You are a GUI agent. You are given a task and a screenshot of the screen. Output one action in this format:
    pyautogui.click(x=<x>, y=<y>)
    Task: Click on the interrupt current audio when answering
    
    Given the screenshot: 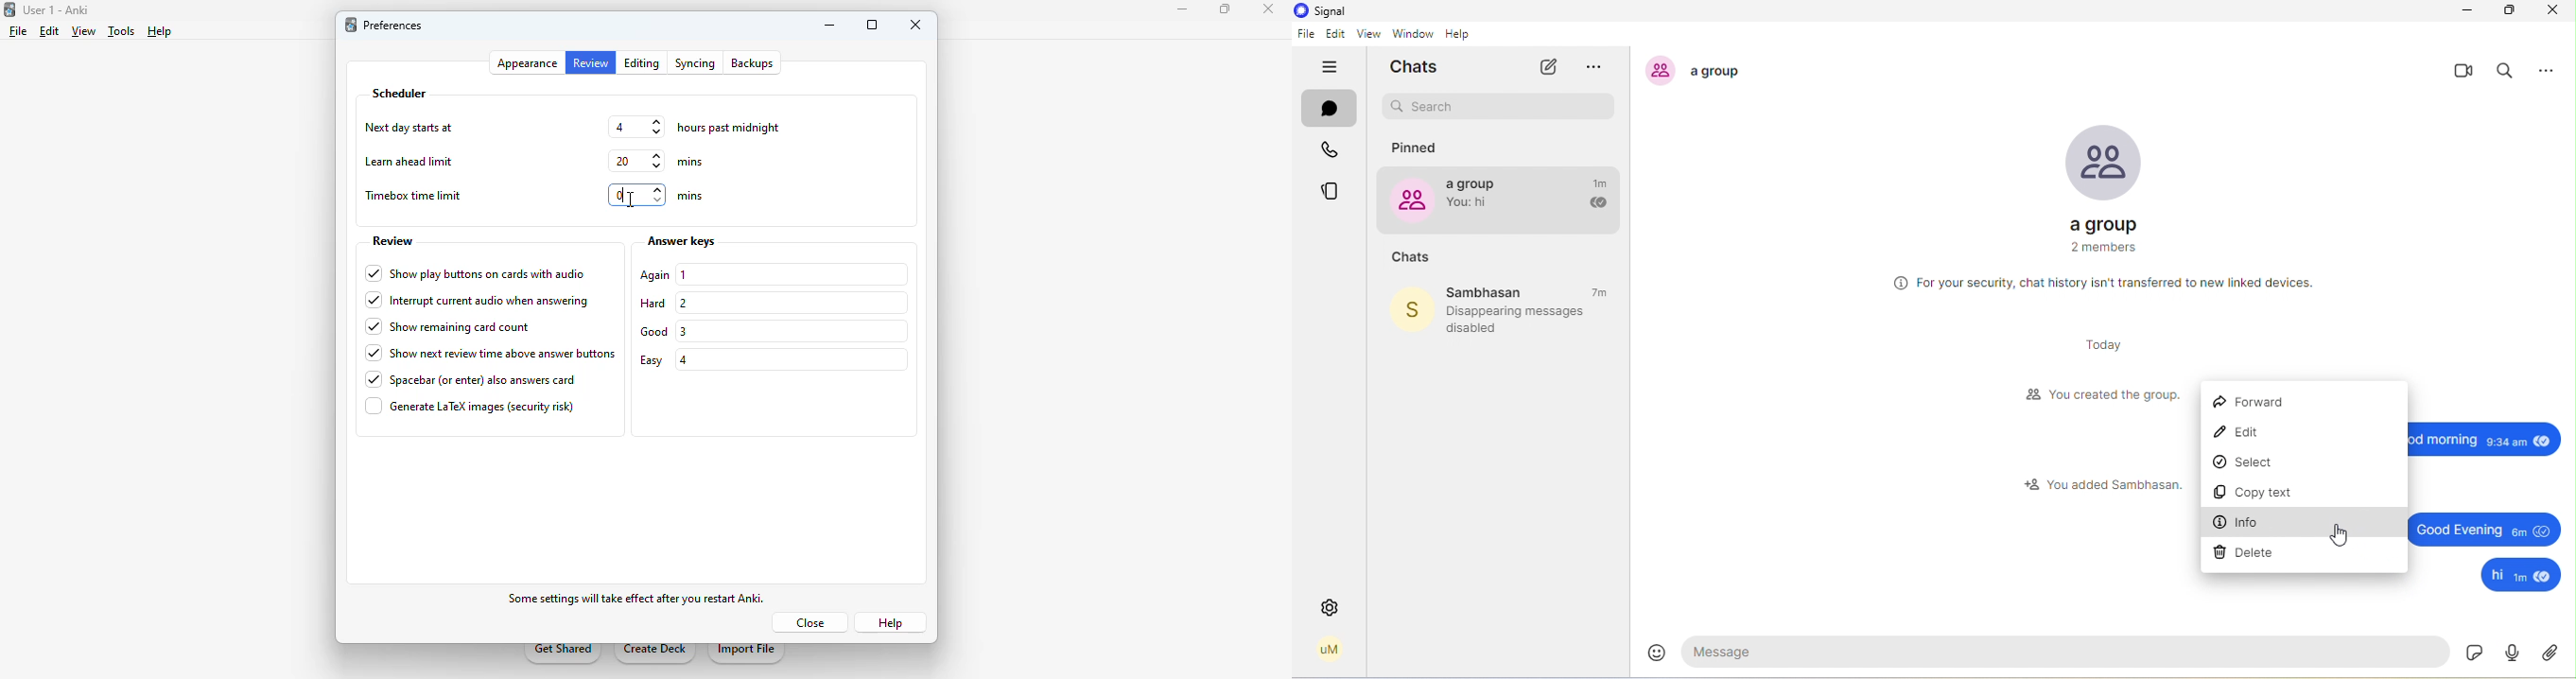 What is the action you would take?
    pyautogui.click(x=479, y=300)
    